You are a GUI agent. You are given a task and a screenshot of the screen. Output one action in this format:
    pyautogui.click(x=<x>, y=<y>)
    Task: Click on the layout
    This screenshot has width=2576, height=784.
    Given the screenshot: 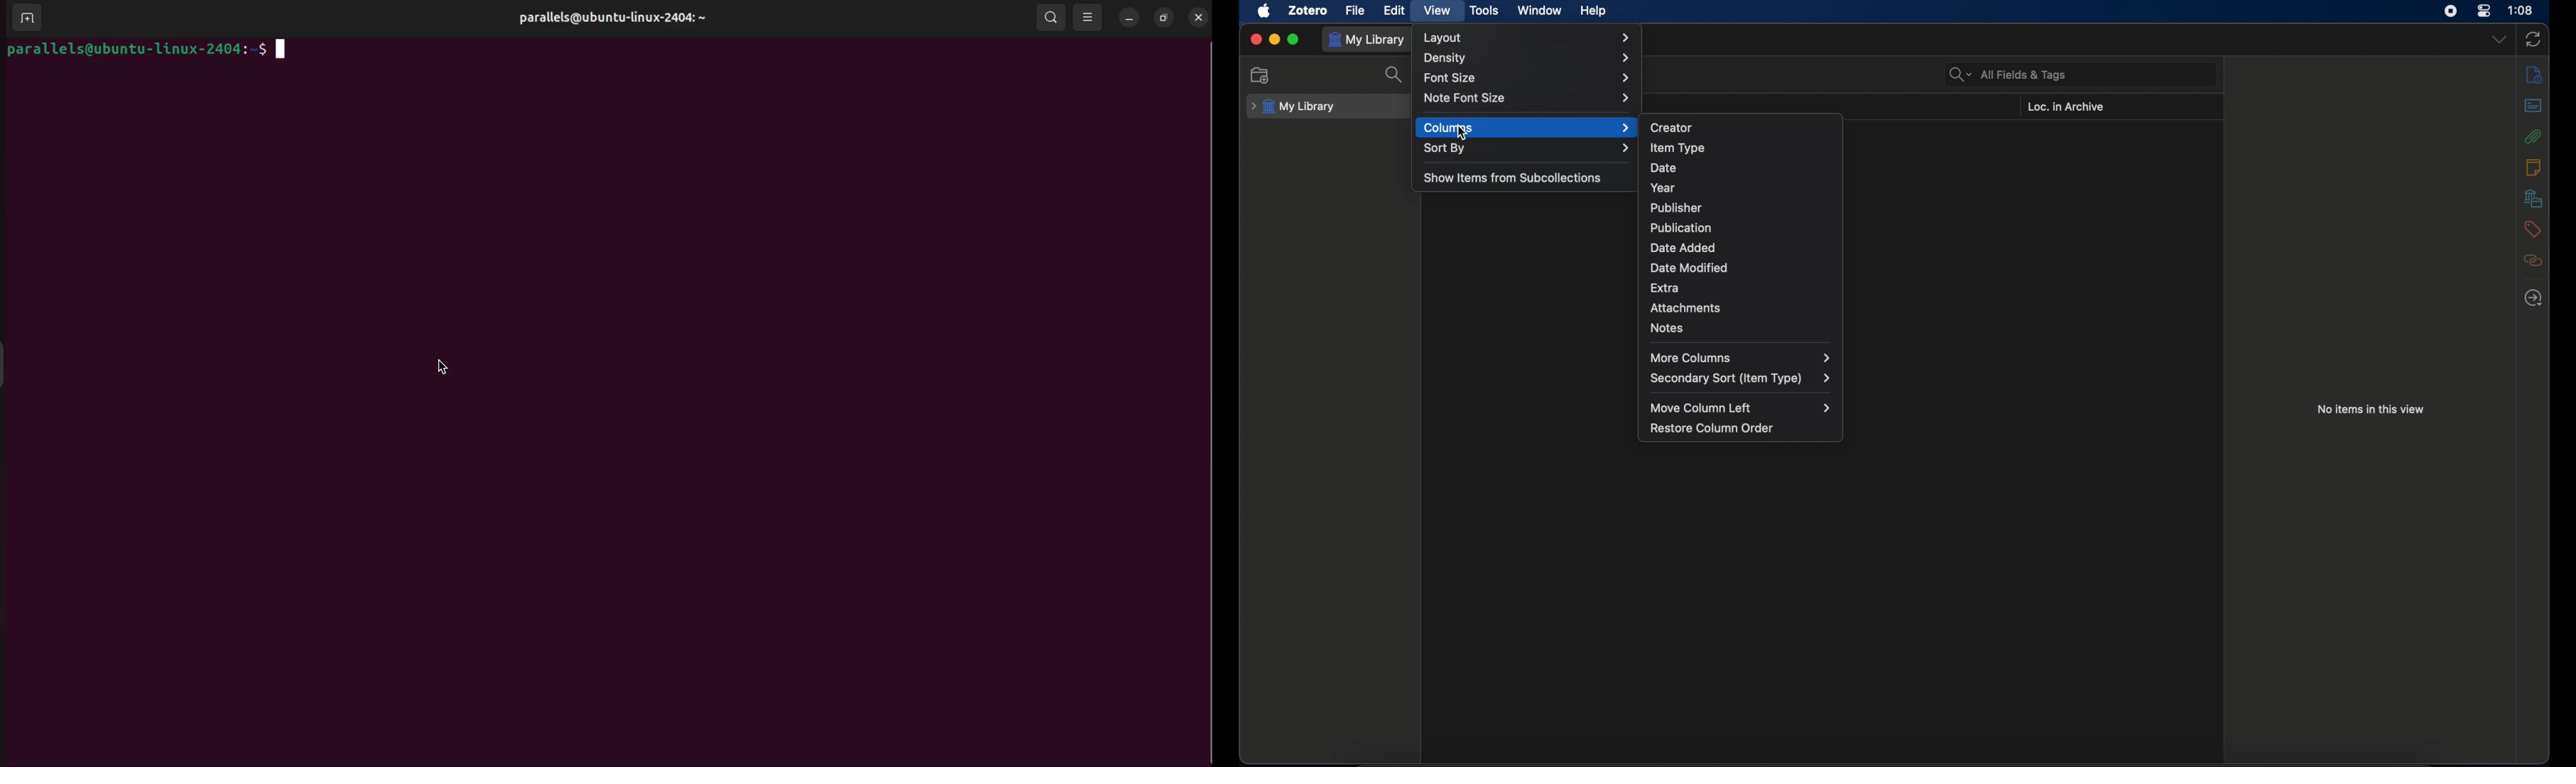 What is the action you would take?
    pyautogui.click(x=1526, y=38)
    